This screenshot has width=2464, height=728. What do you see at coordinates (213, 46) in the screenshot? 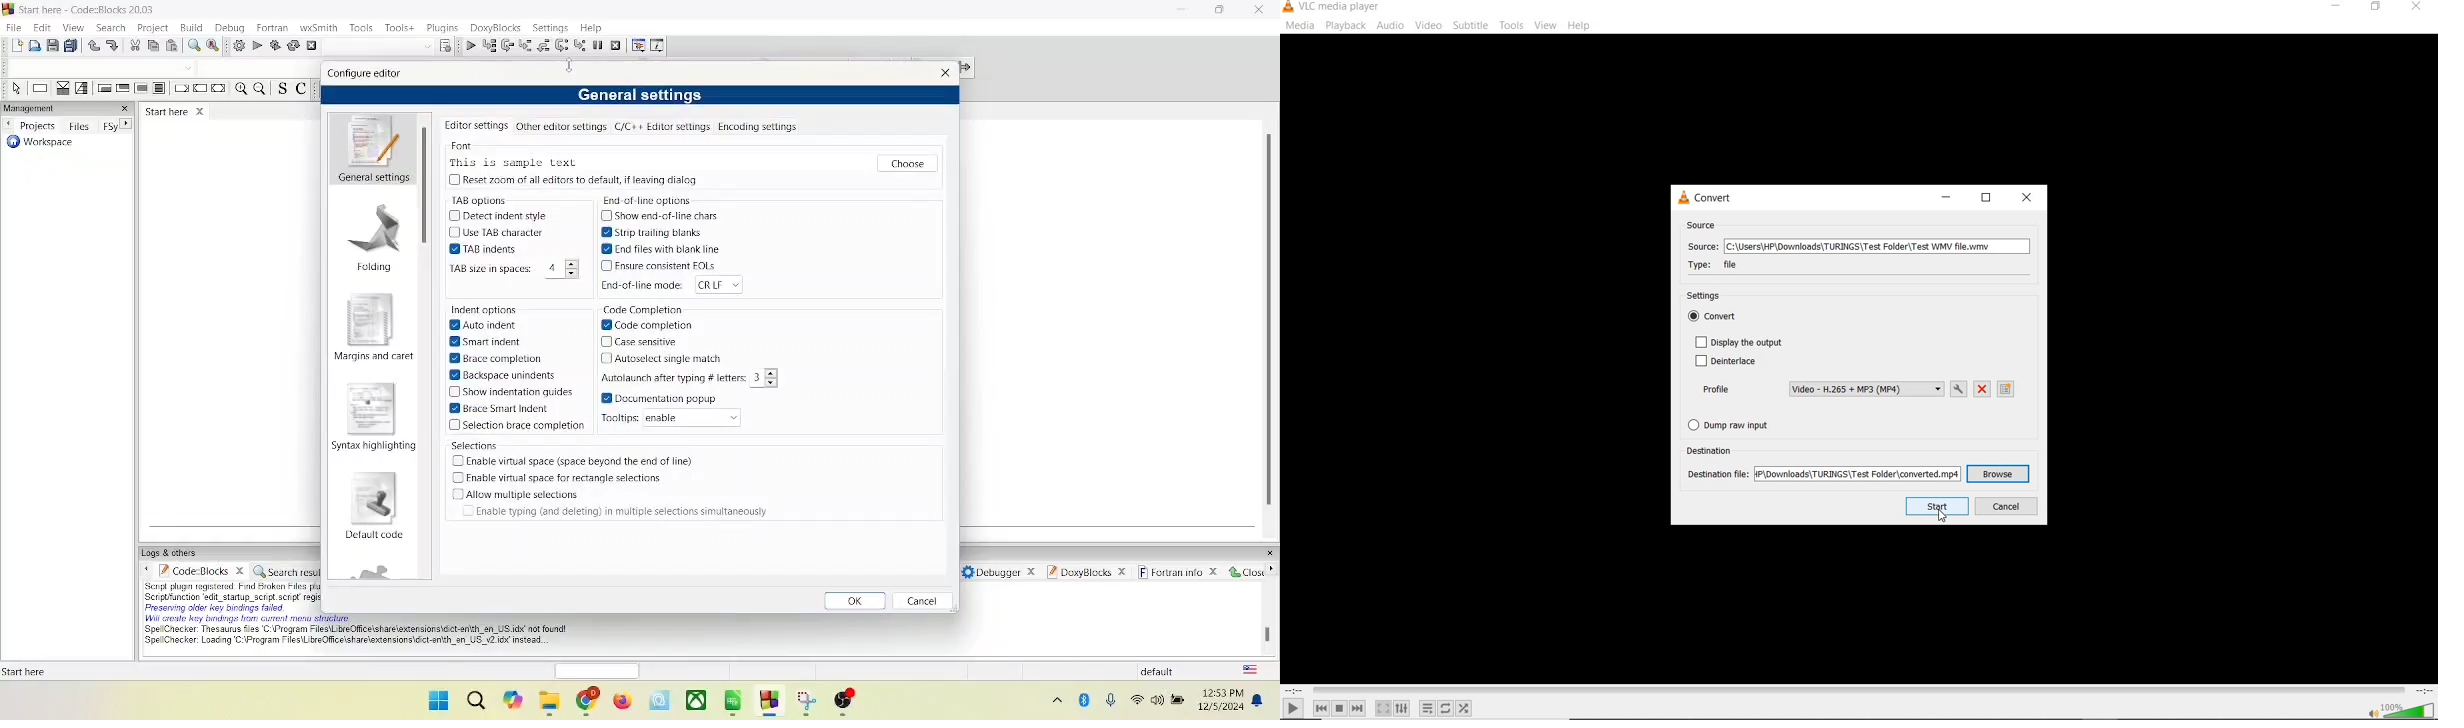
I see `replace` at bounding box center [213, 46].